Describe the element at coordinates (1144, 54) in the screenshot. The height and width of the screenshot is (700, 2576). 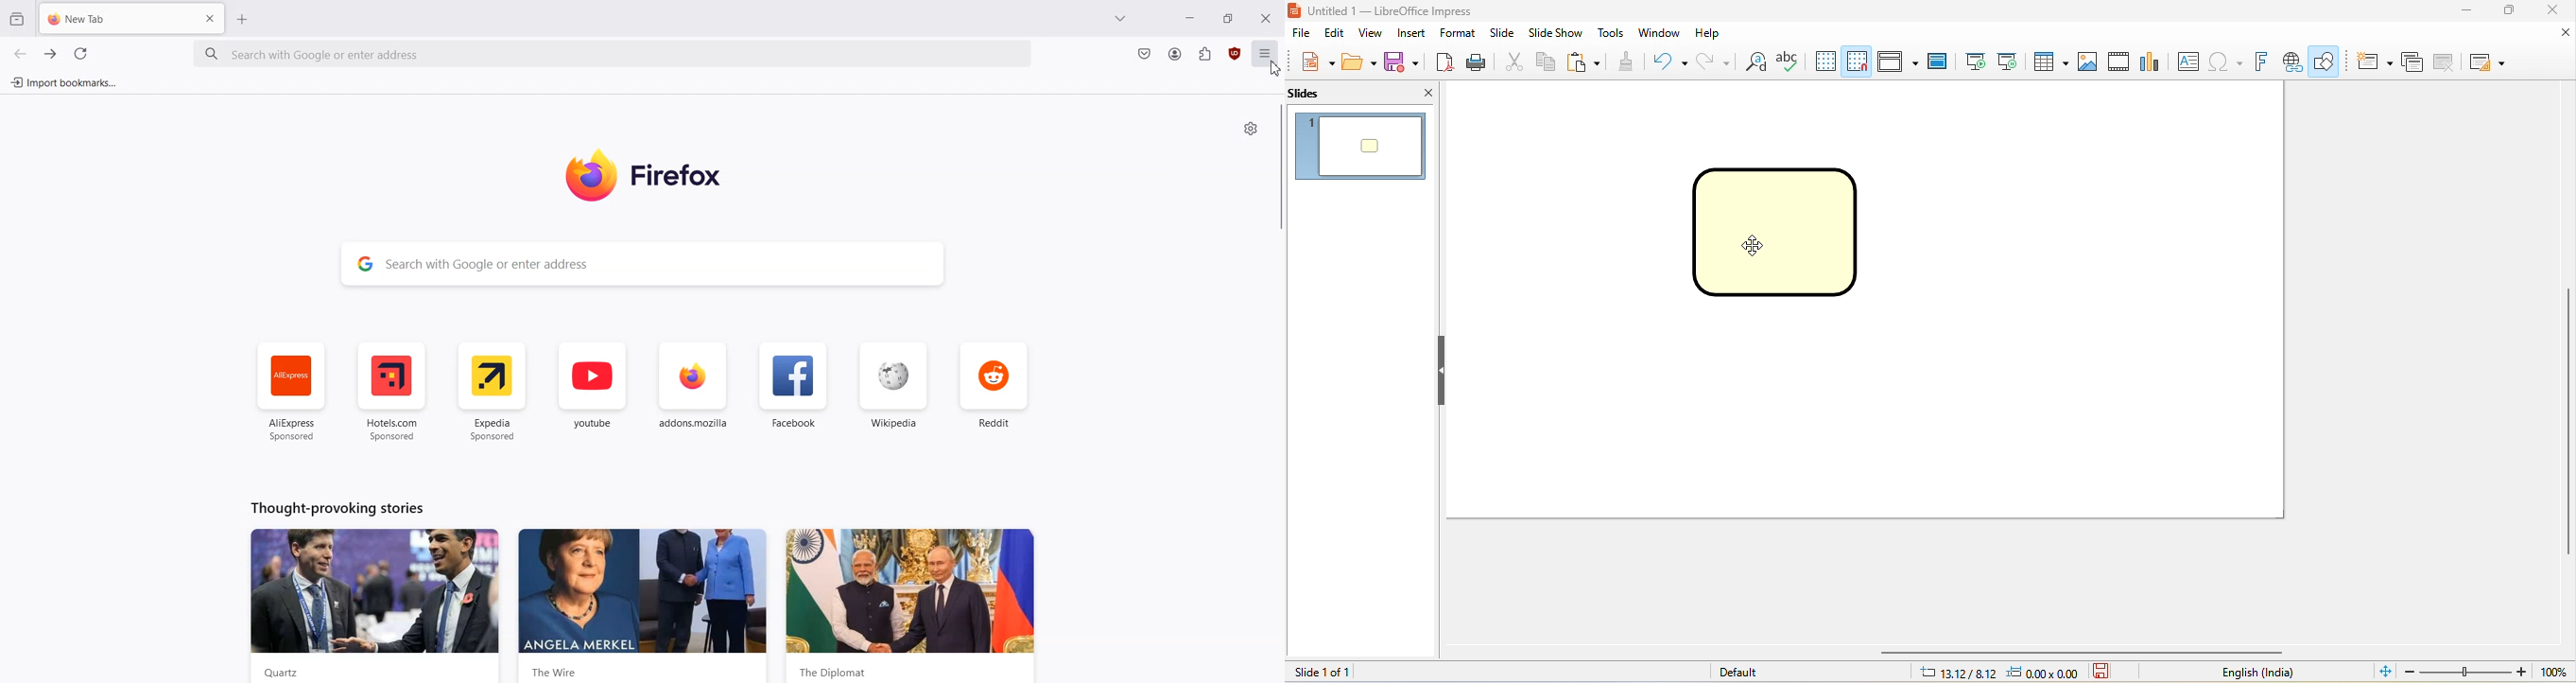
I see `Save to Pocket` at that location.